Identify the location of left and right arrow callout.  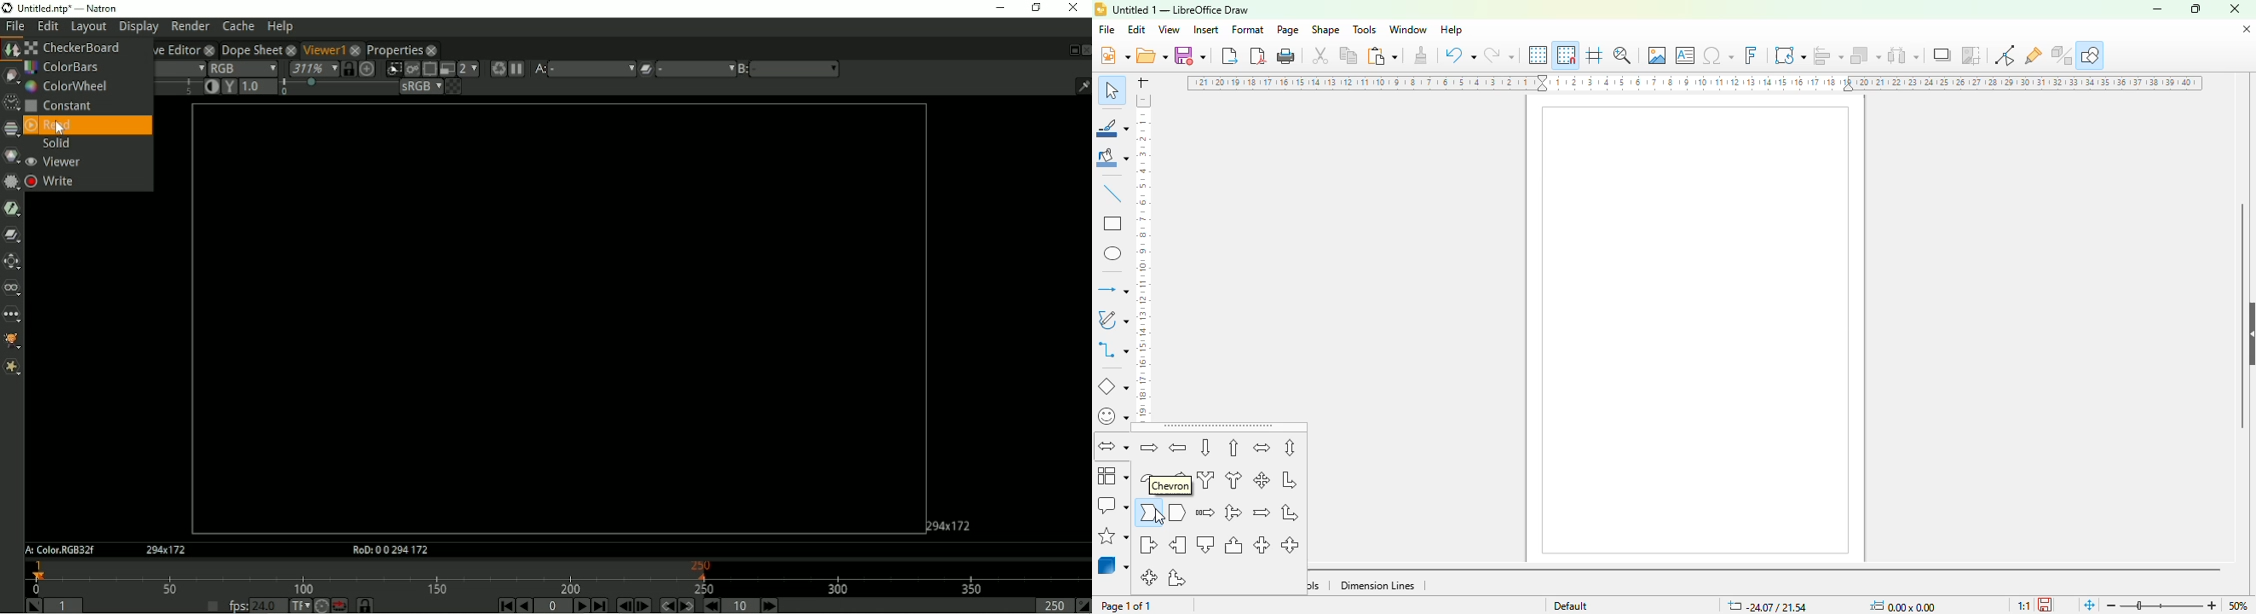
(1262, 545).